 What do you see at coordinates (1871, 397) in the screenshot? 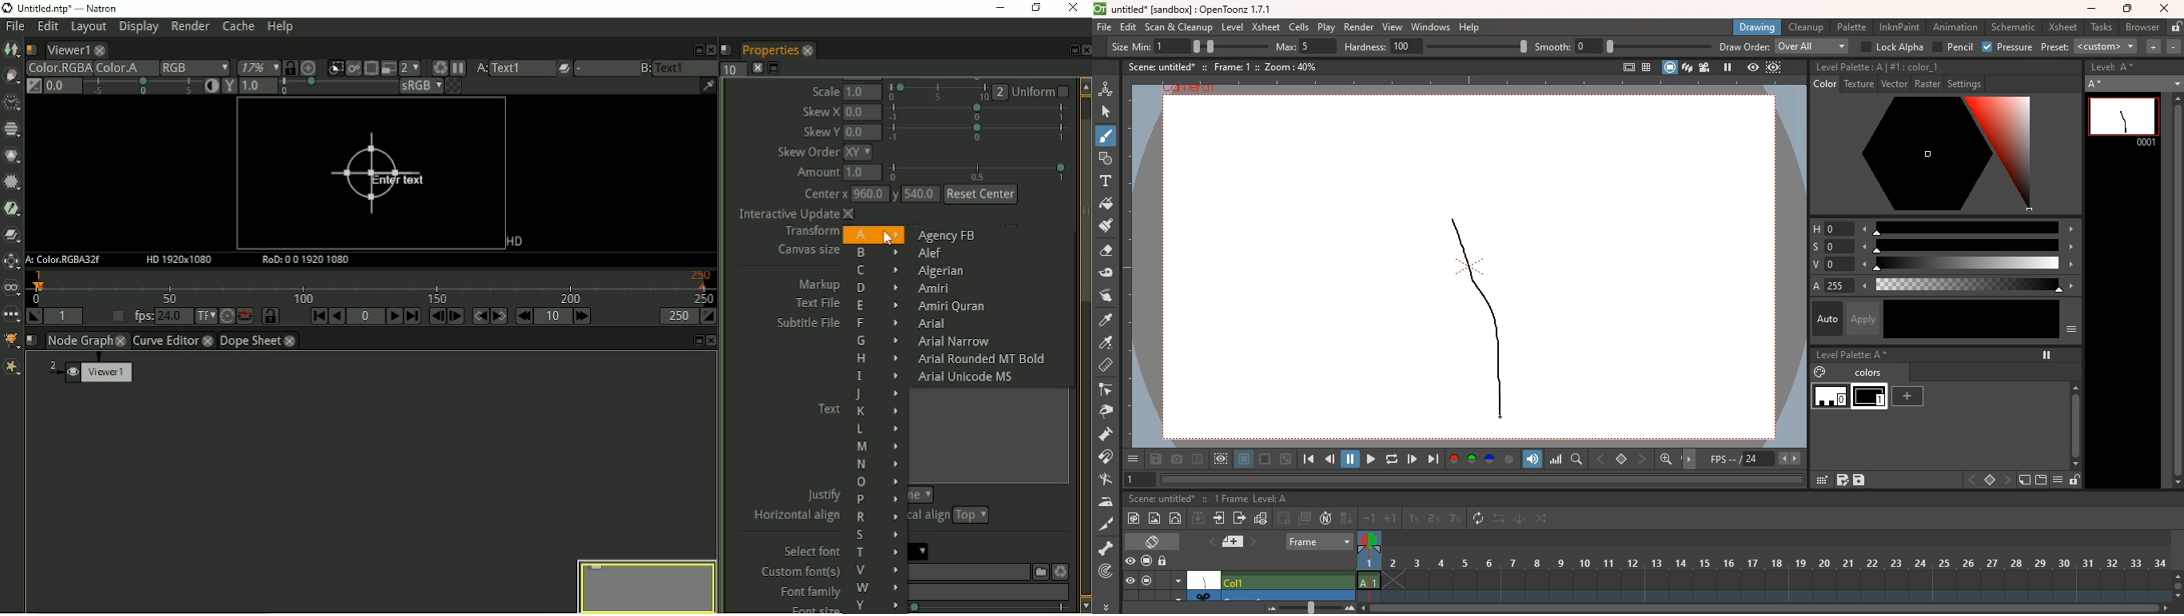
I see `level` at bounding box center [1871, 397].